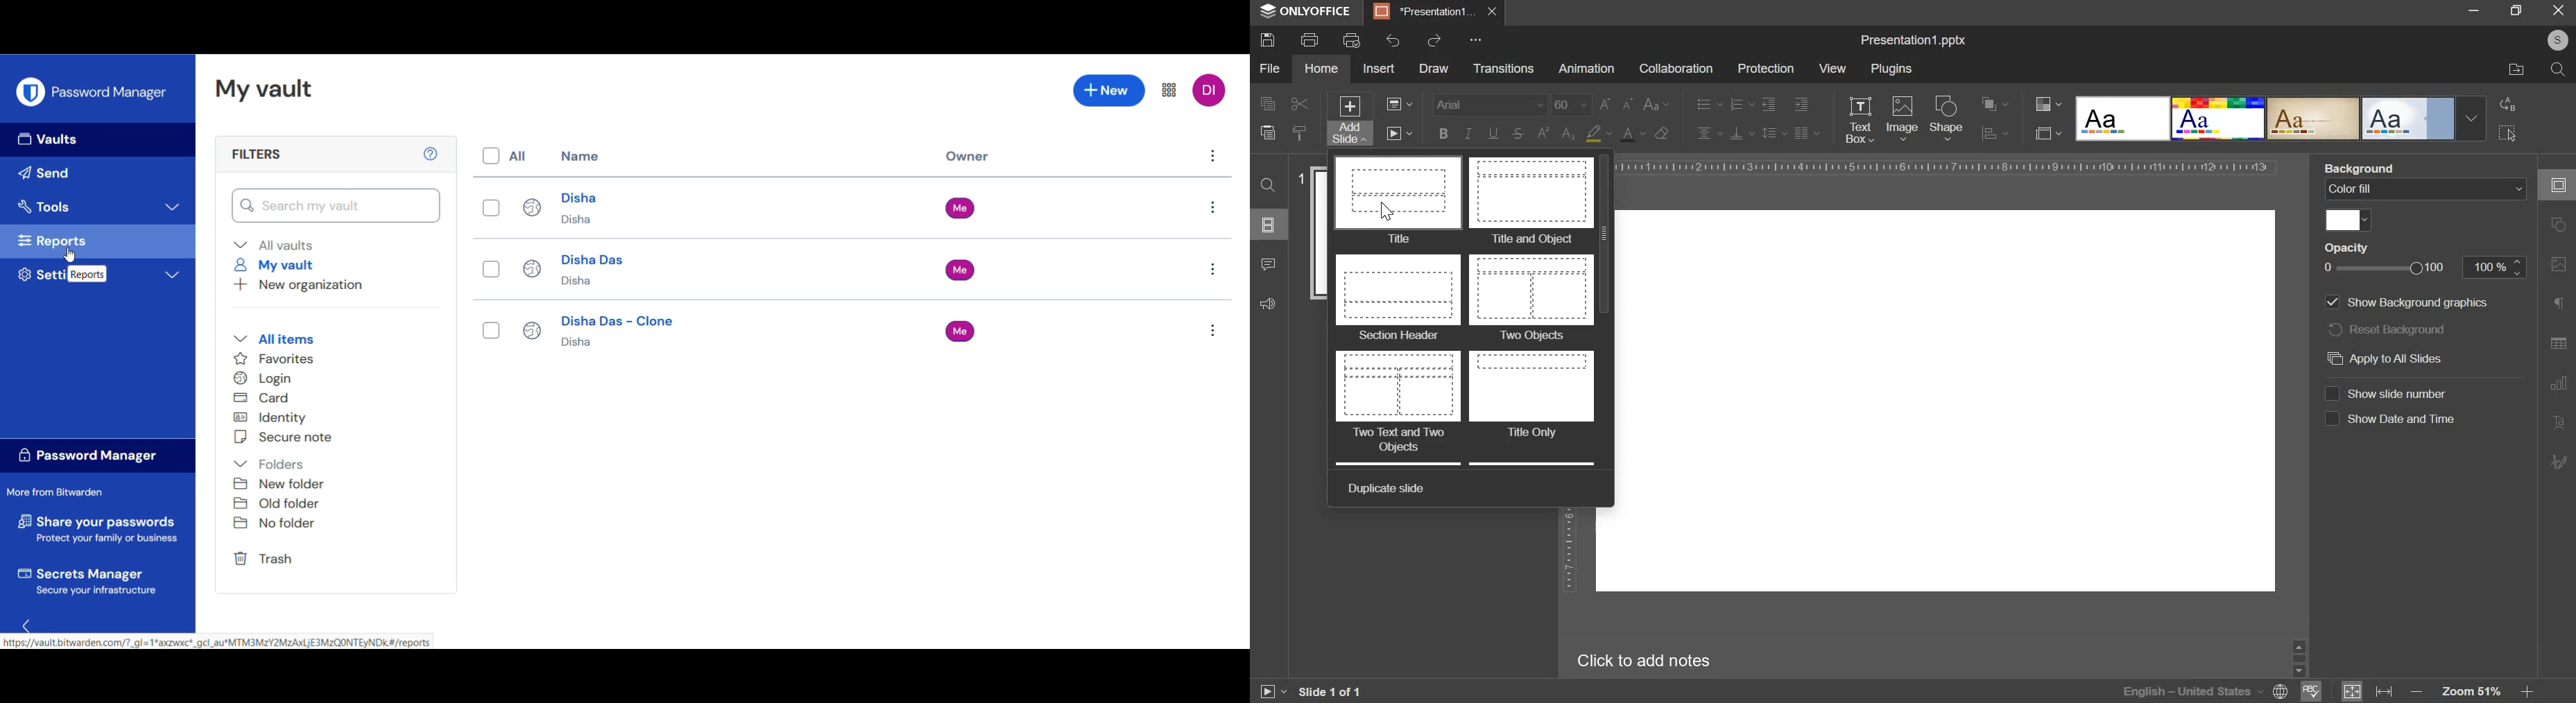  What do you see at coordinates (1426, 12) in the screenshot?
I see `tab 1` at bounding box center [1426, 12].